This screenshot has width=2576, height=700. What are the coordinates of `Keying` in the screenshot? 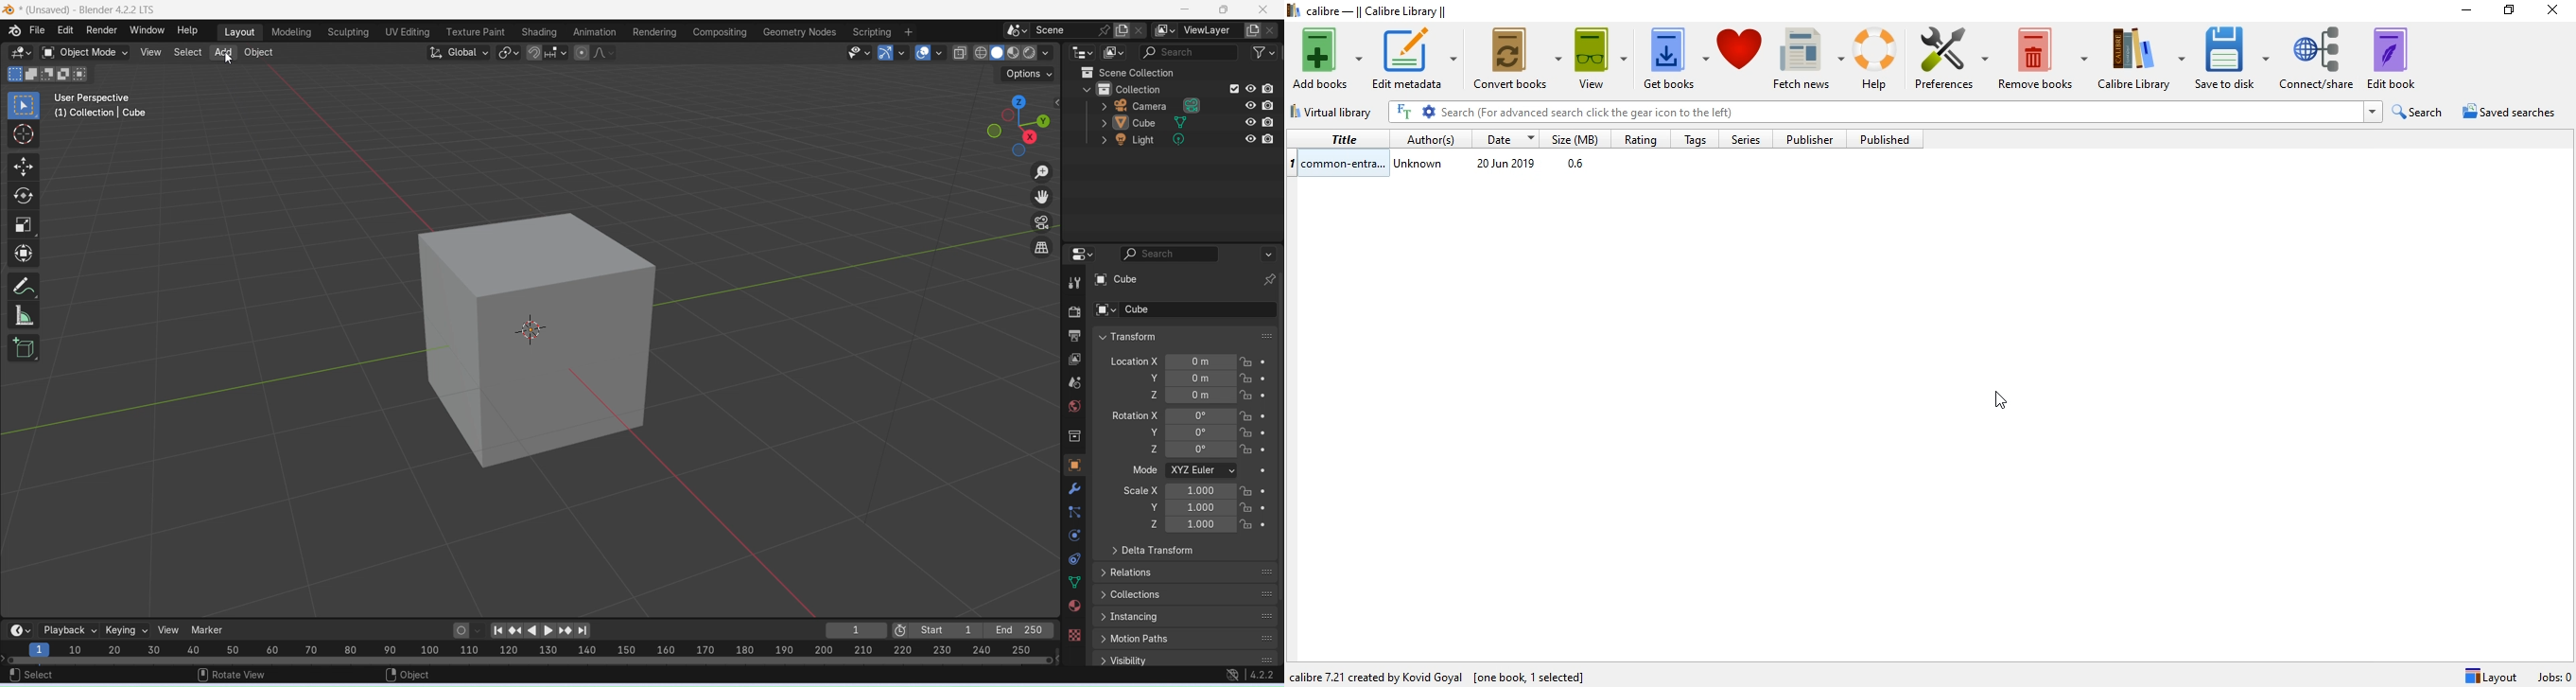 It's located at (124, 629).